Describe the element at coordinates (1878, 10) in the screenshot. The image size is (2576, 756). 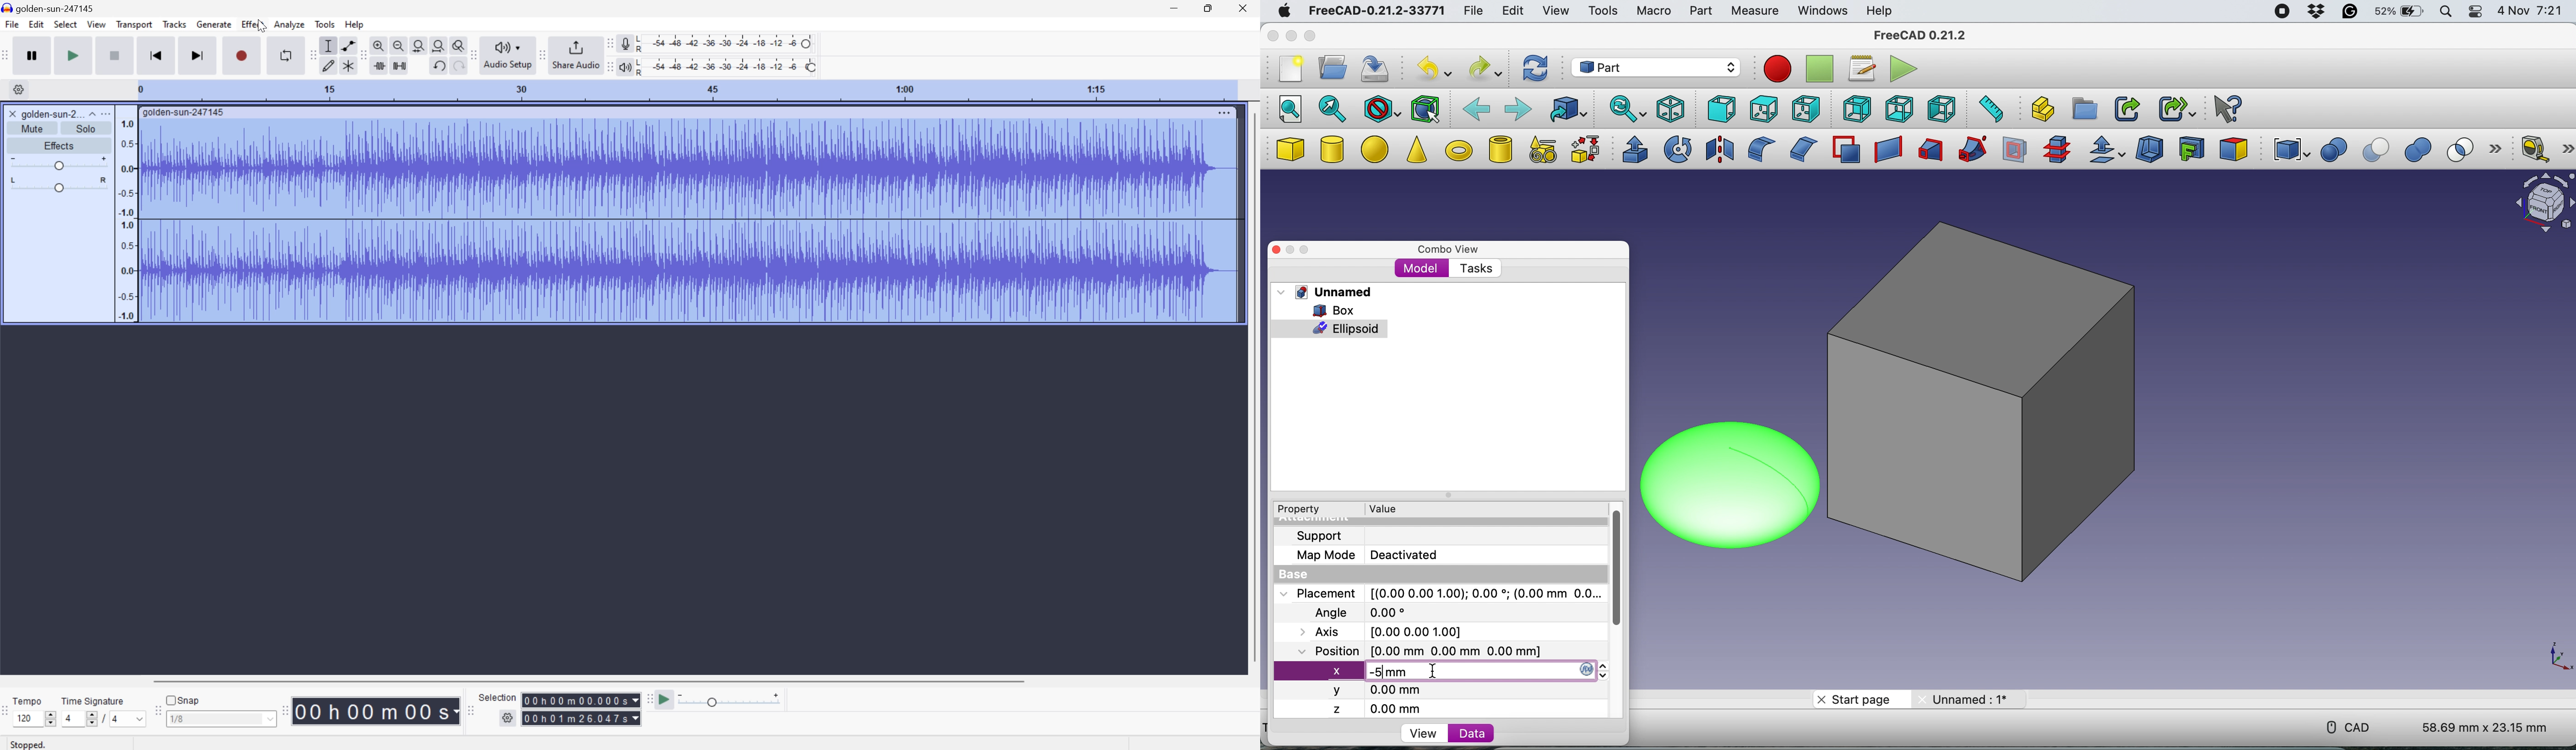
I see `help` at that location.